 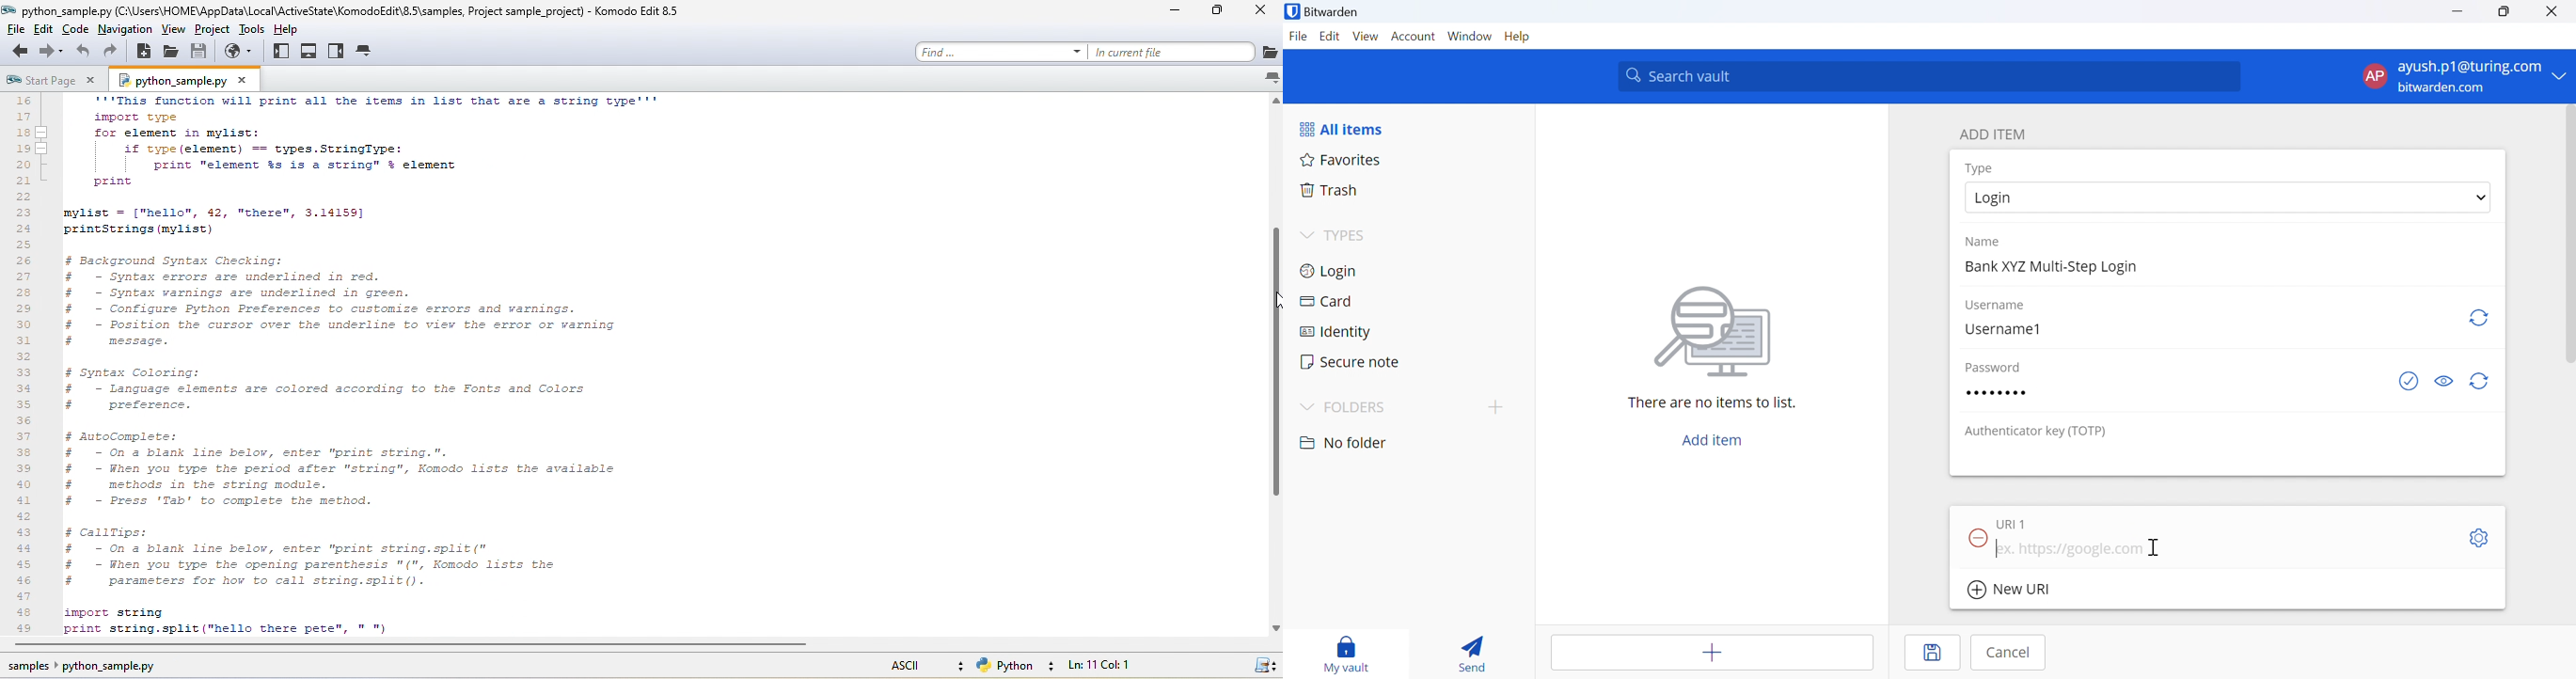 What do you see at coordinates (1475, 650) in the screenshot?
I see `Send` at bounding box center [1475, 650].